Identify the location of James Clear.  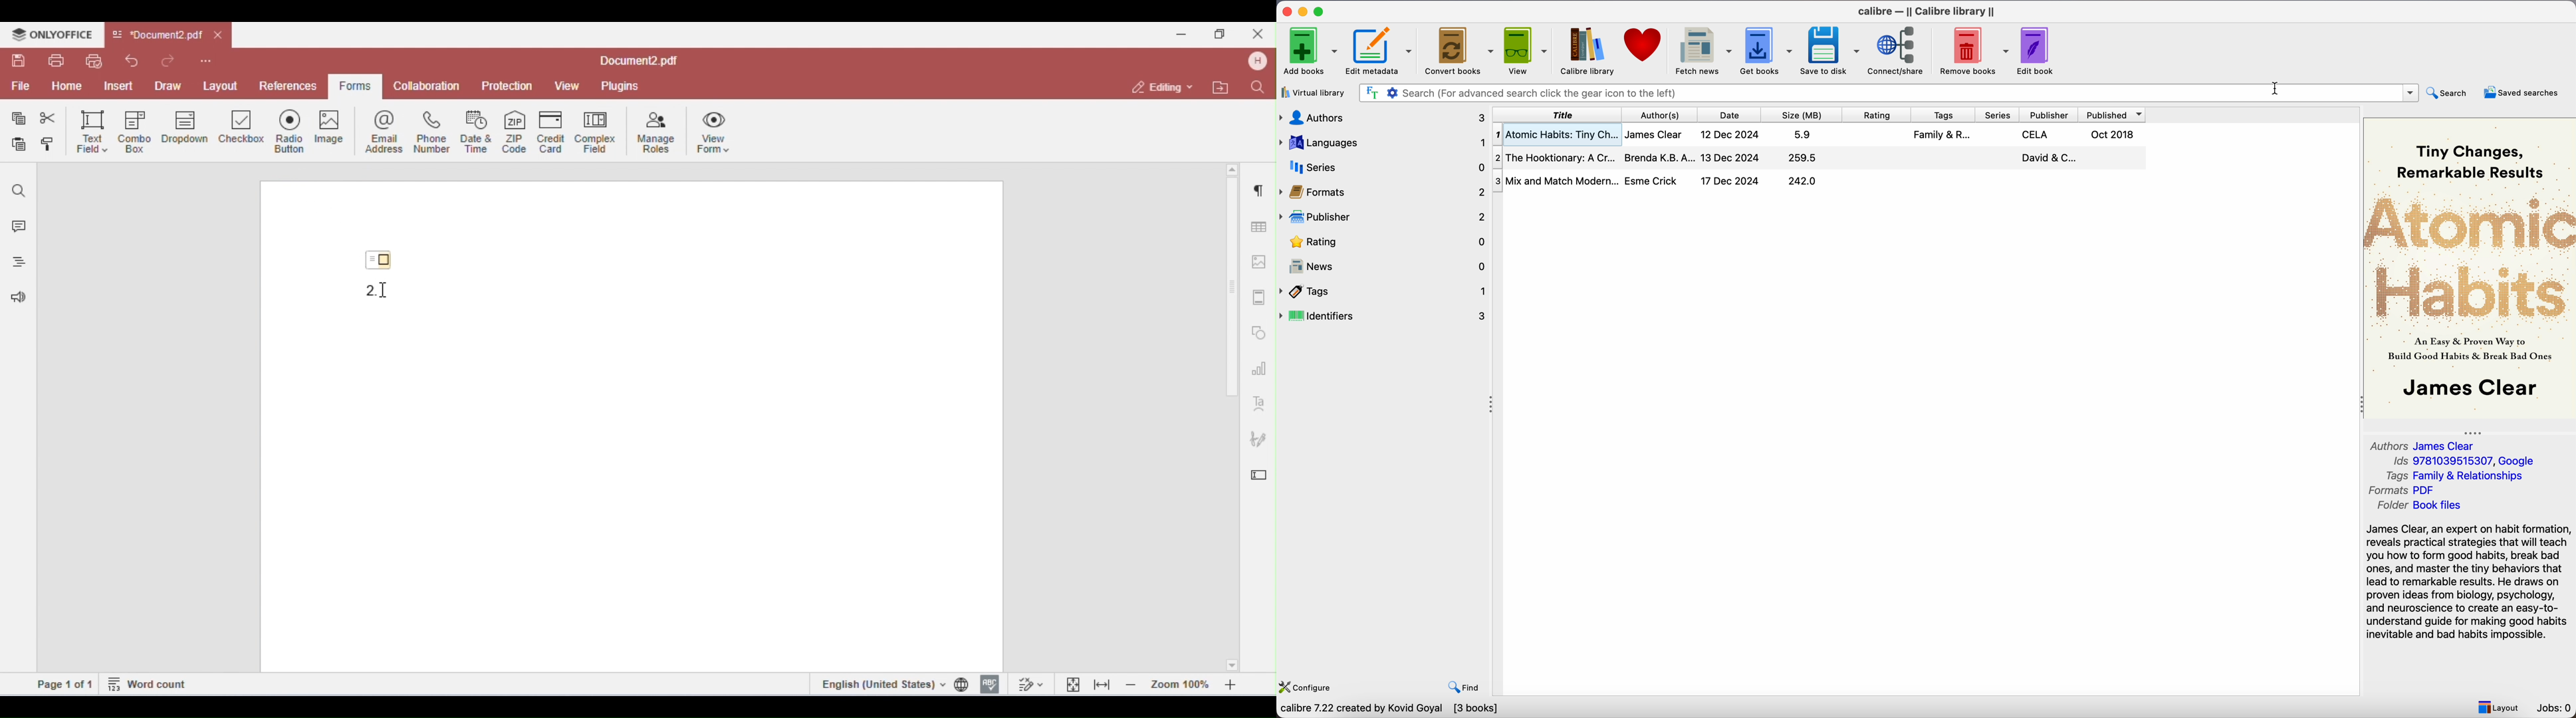
(1653, 135).